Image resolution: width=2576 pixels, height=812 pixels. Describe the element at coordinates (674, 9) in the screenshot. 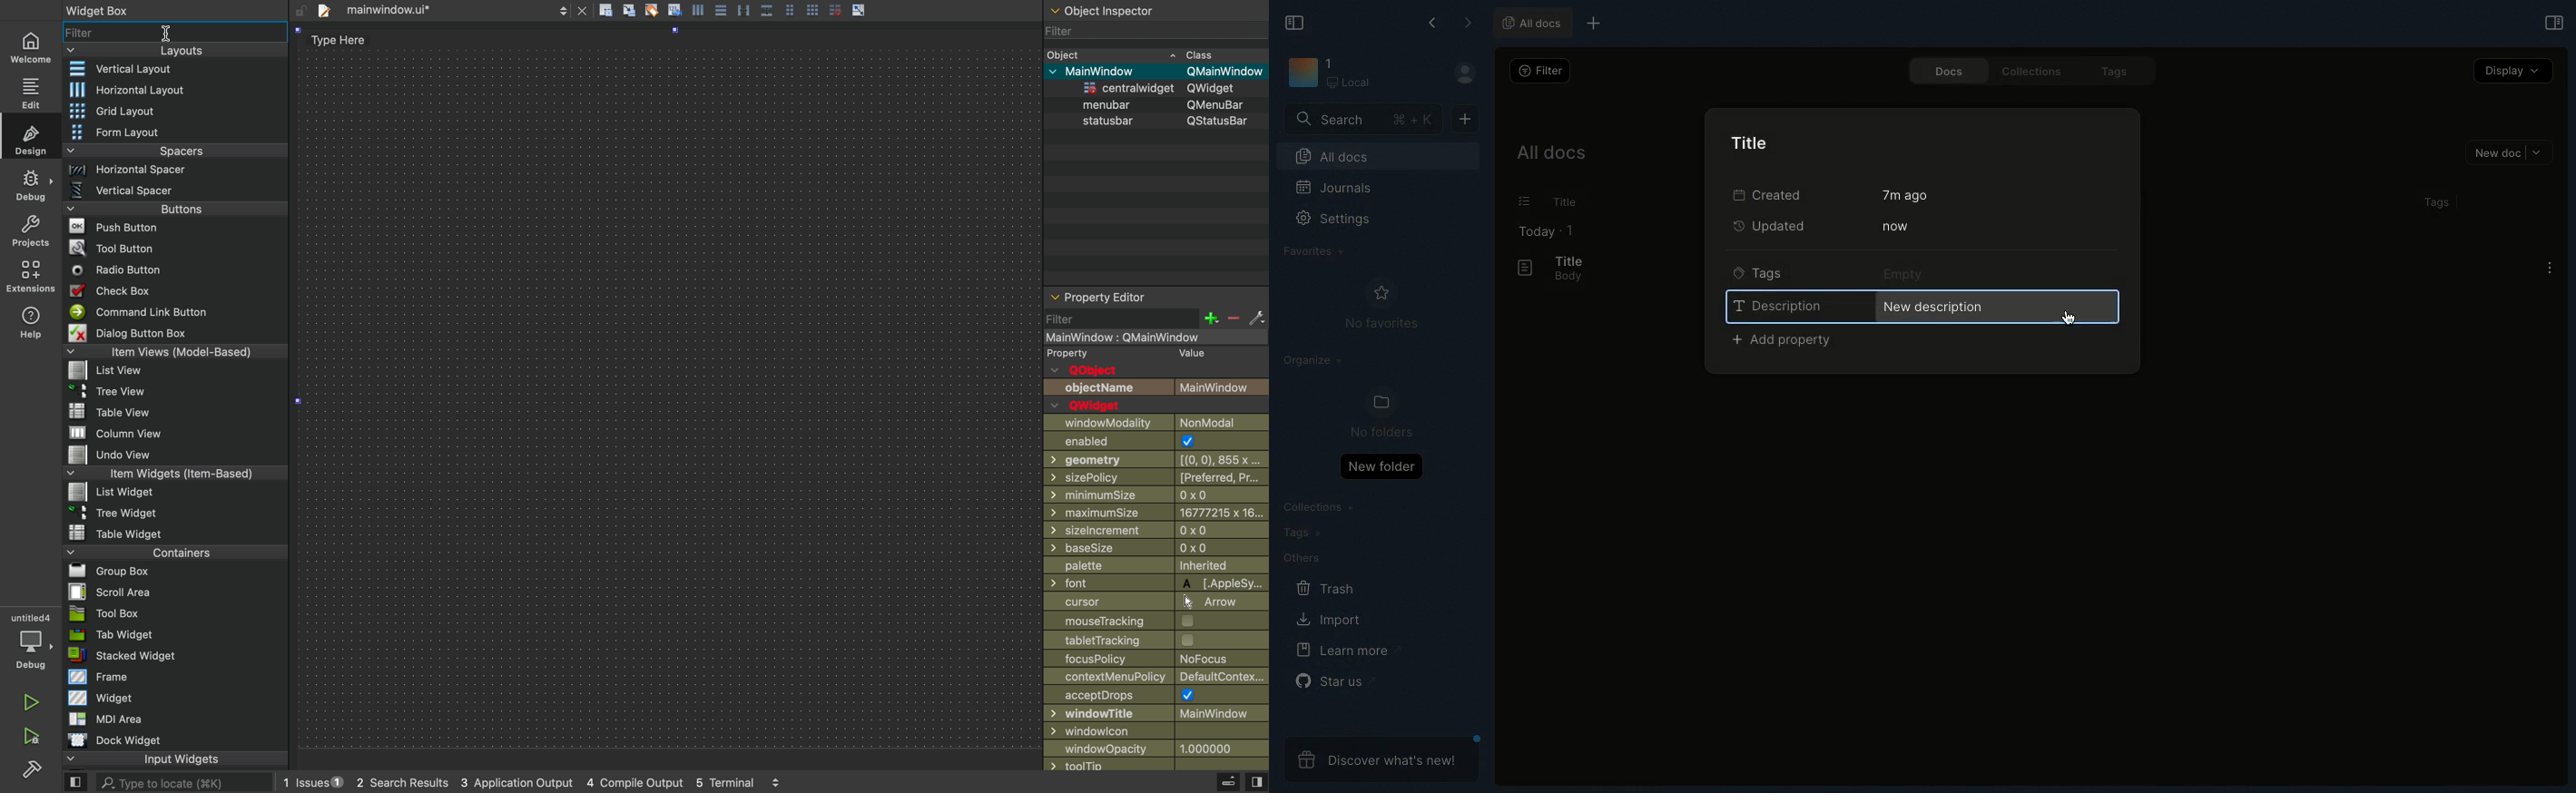

I see `Icon` at that location.